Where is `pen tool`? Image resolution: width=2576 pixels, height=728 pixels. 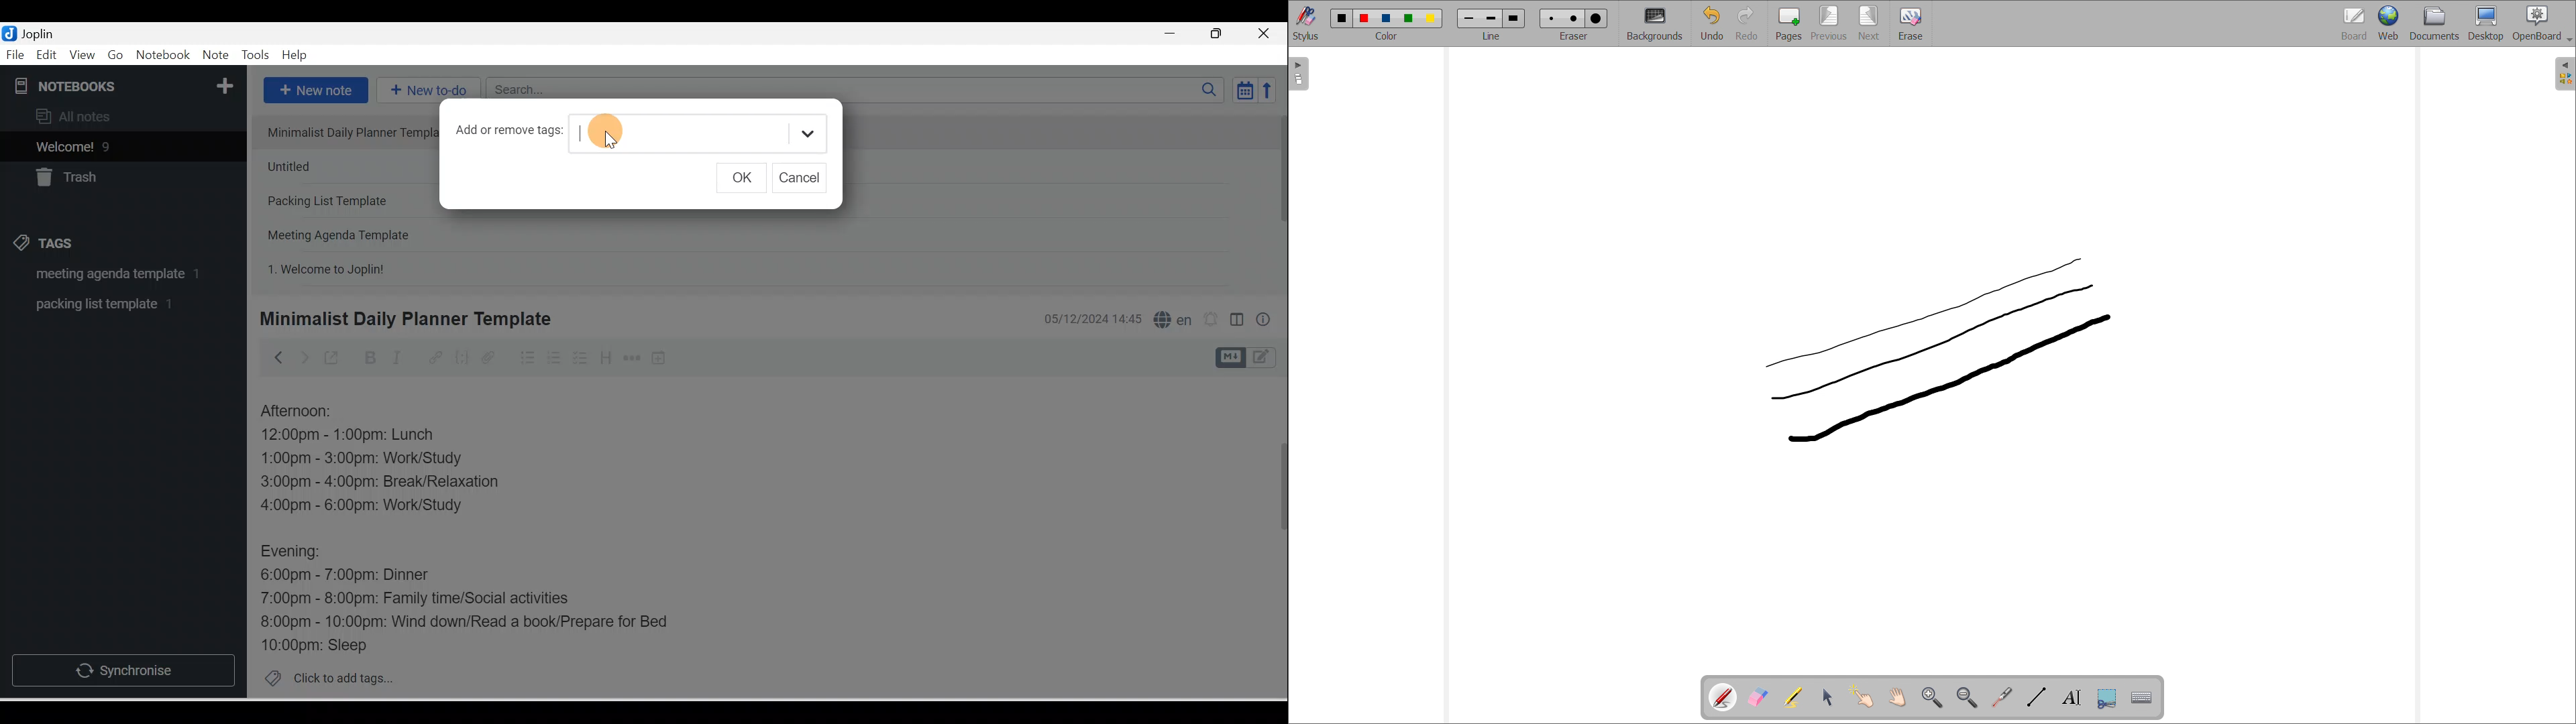 pen tool is located at coordinates (1725, 697).